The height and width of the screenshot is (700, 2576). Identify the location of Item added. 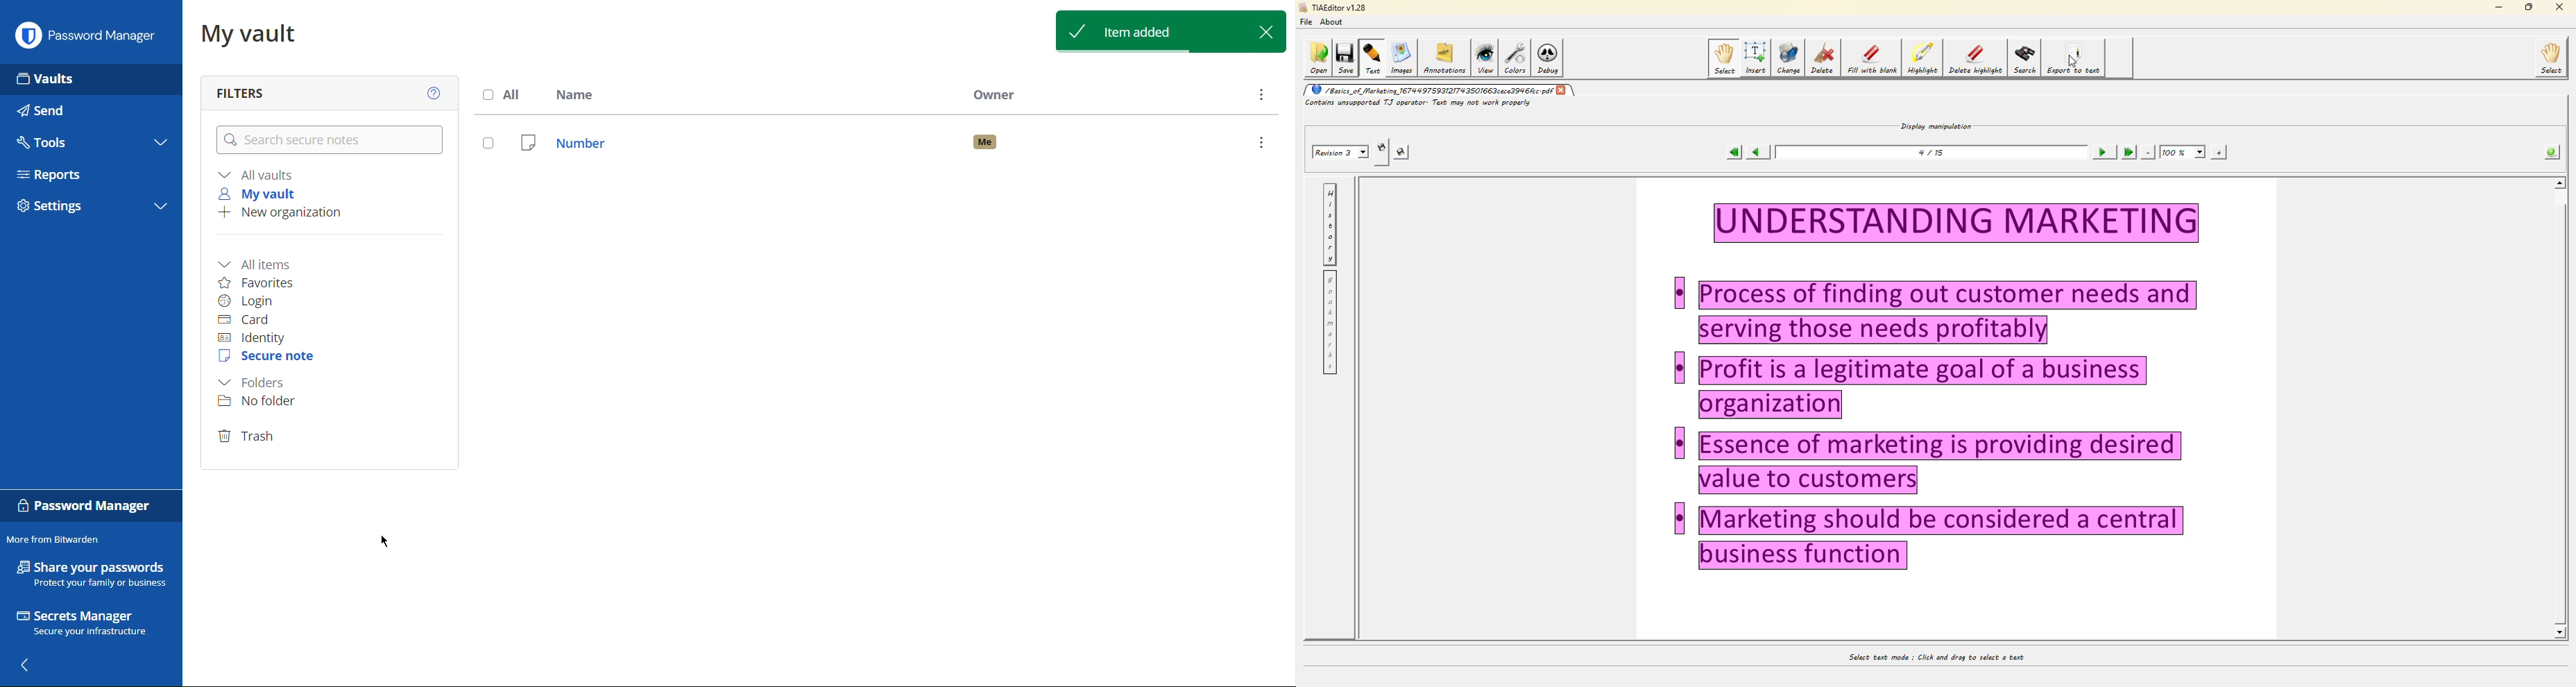
(1170, 29).